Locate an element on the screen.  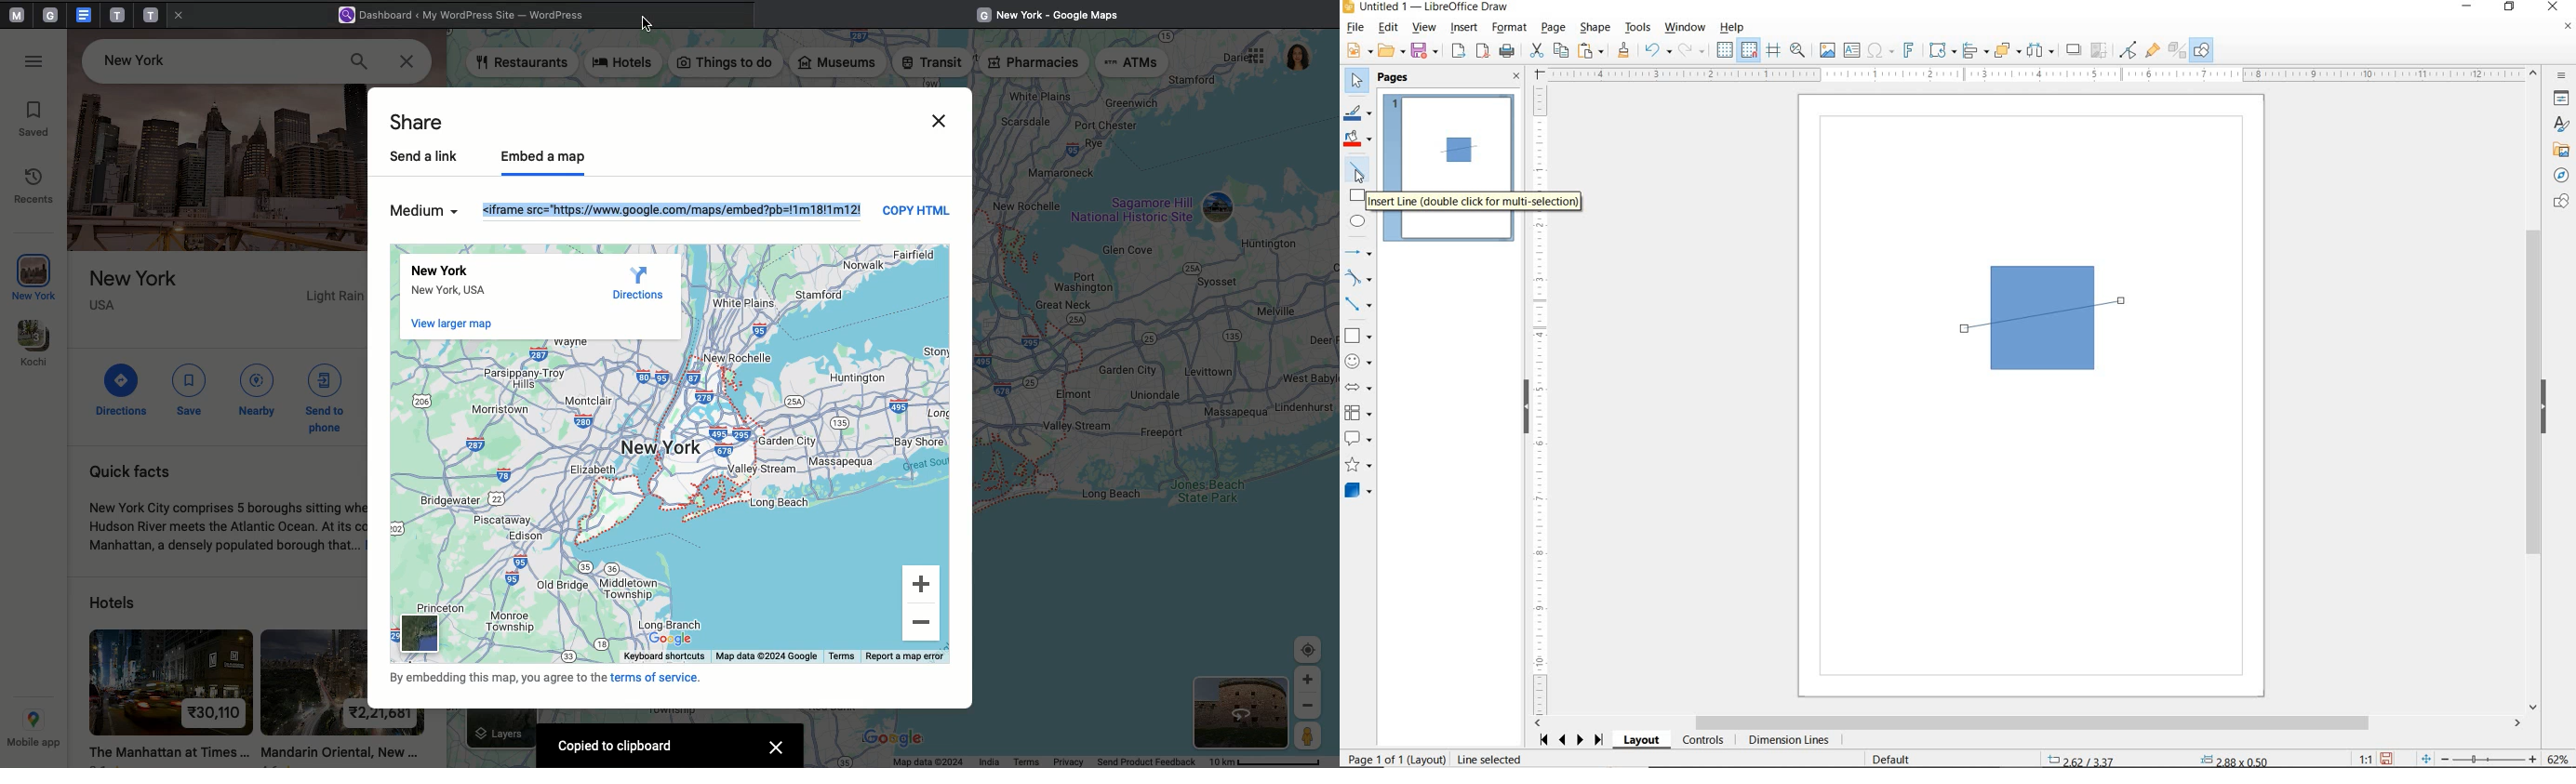
CLose is located at coordinates (938, 116).